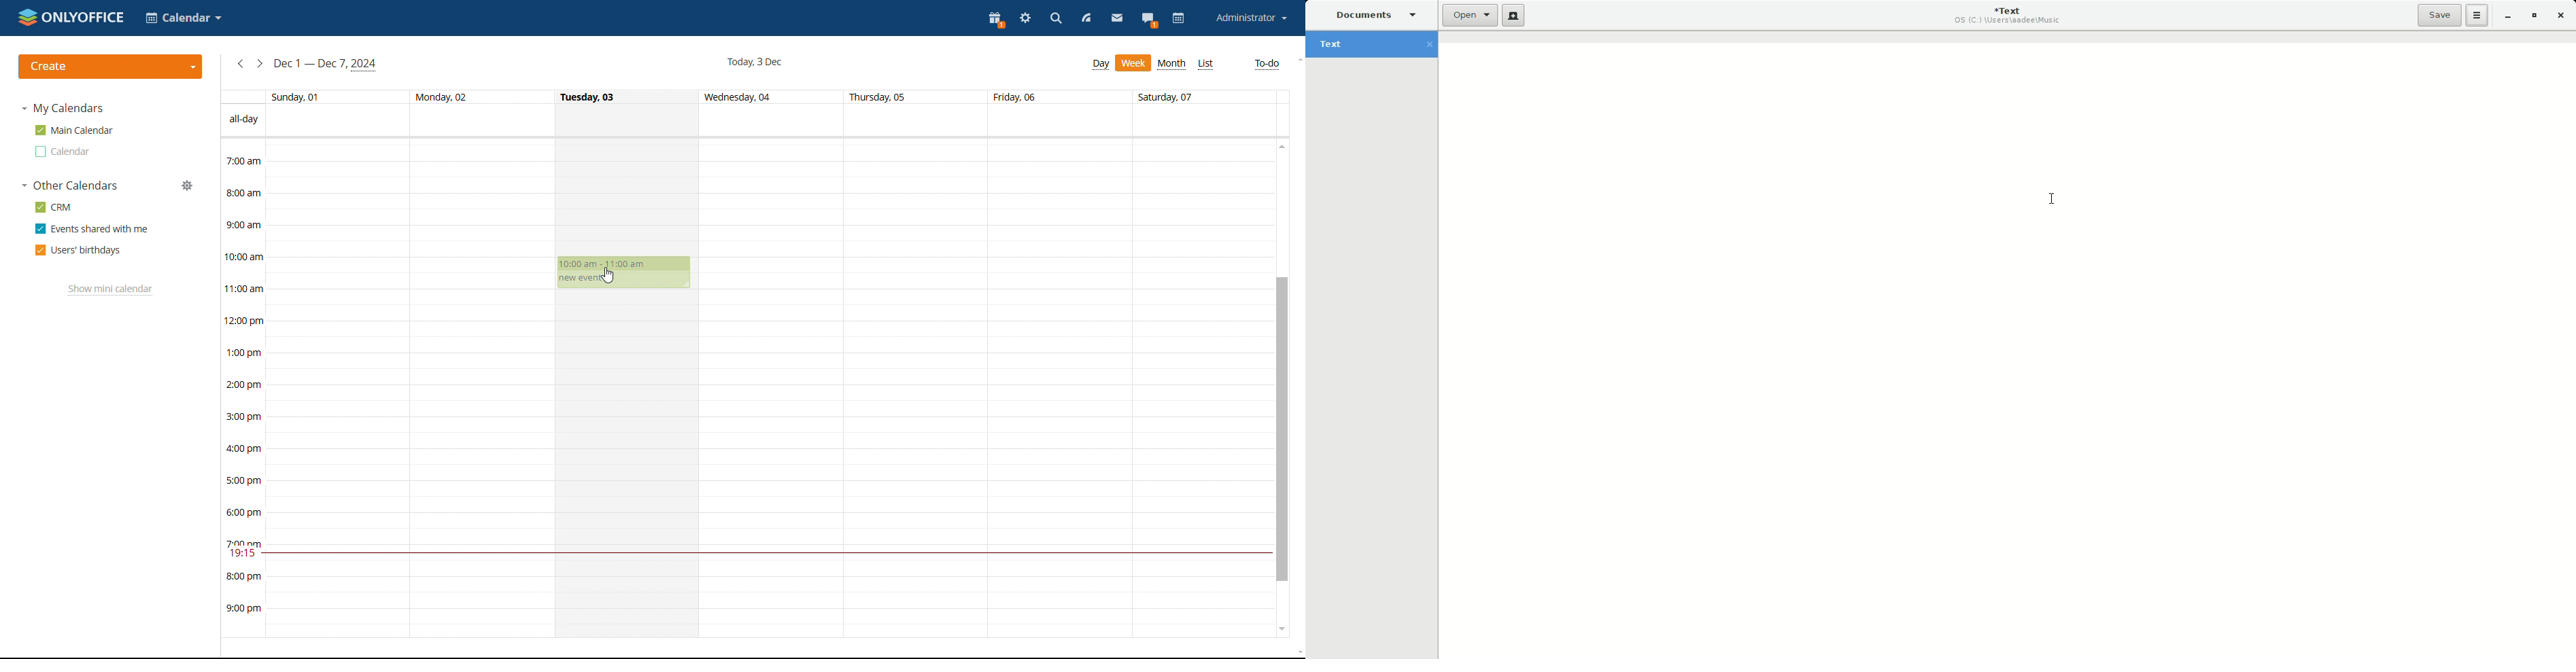  Describe the element at coordinates (579, 279) in the screenshot. I see `new event` at that location.